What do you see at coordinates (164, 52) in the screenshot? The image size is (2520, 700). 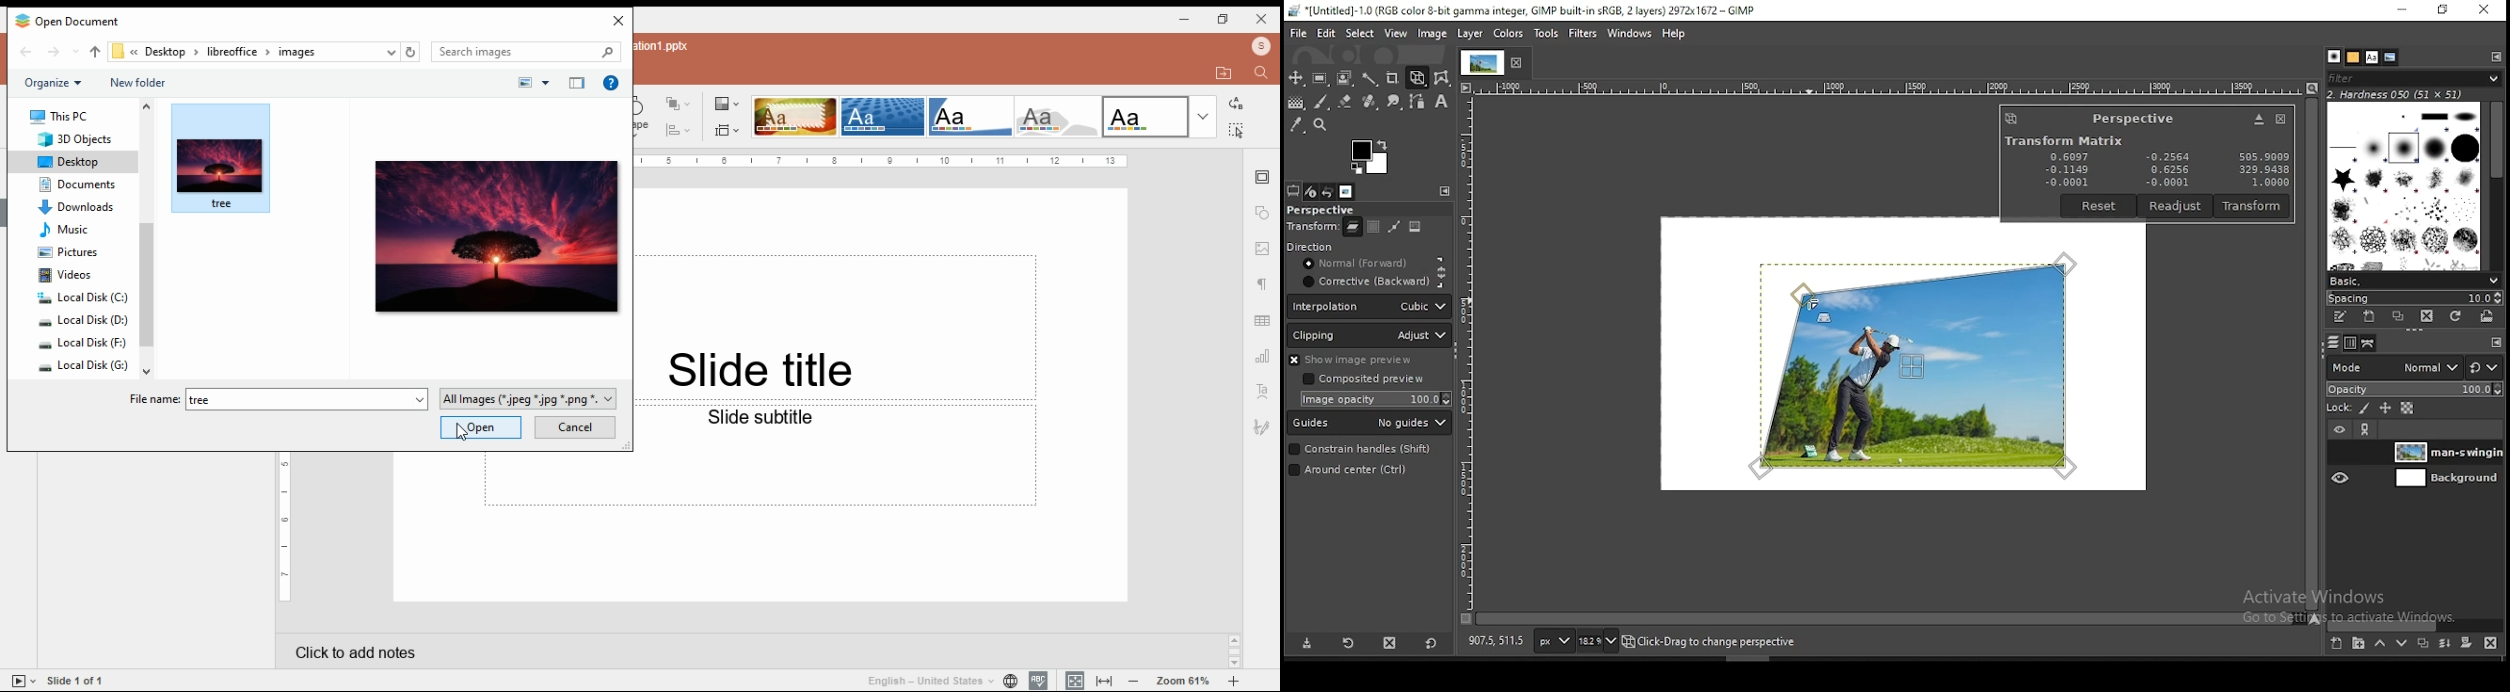 I see `desktop` at bounding box center [164, 52].